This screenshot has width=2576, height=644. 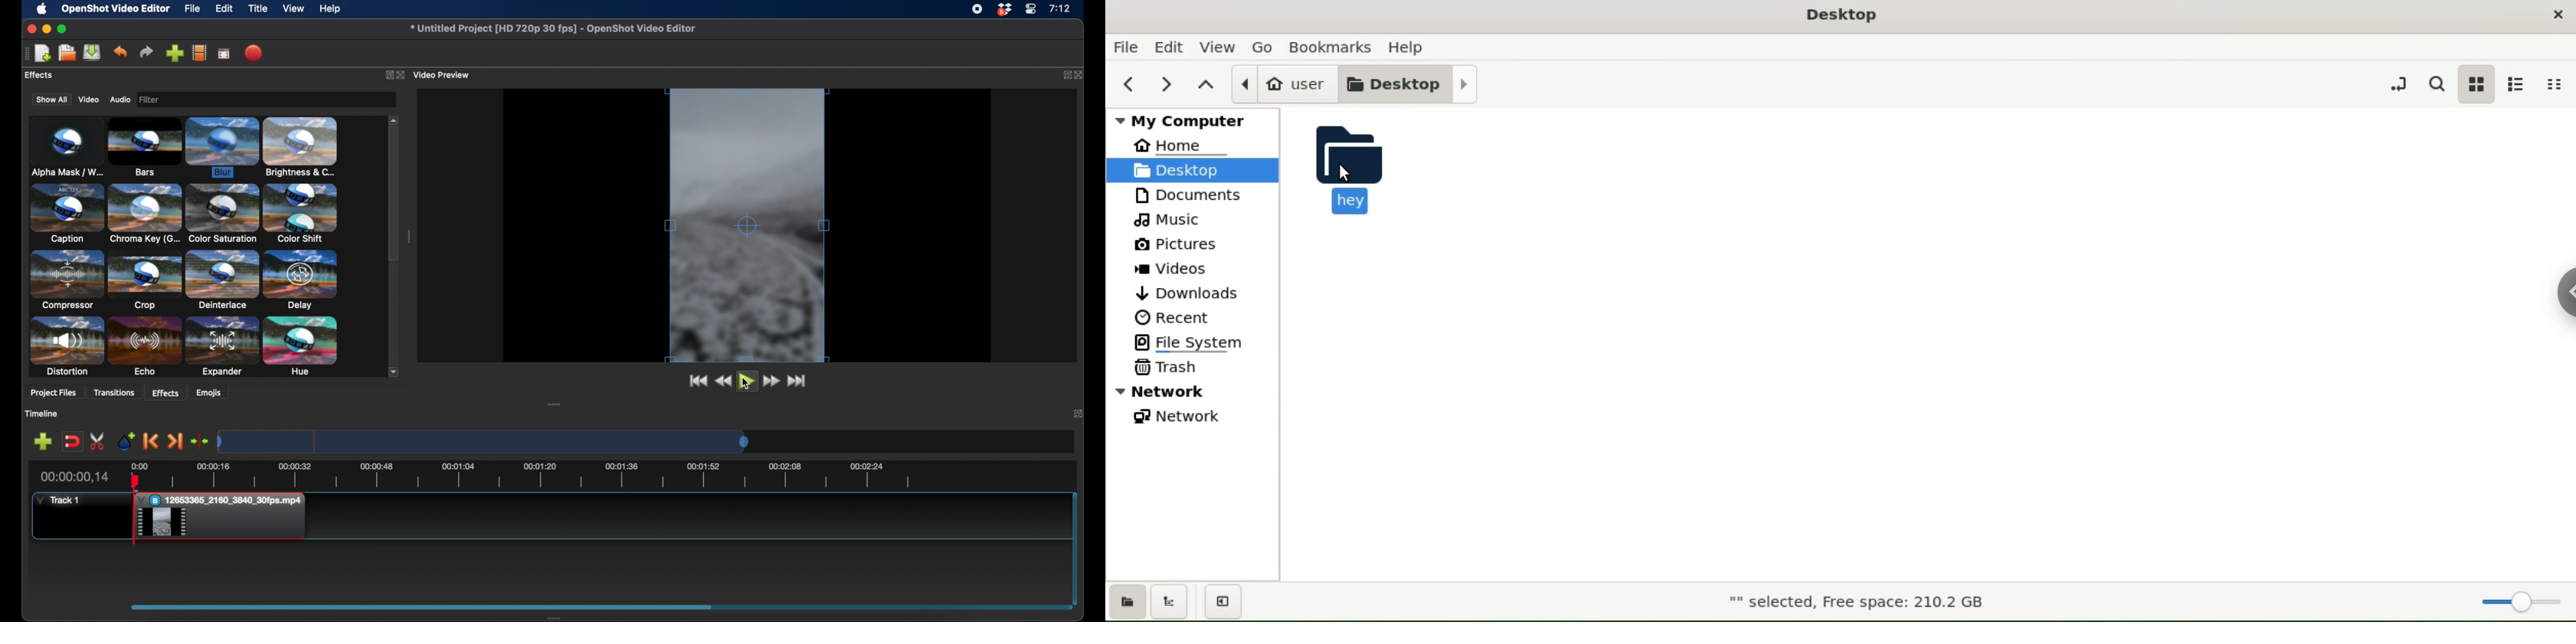 What do you see at coordinates (184, 100) in the screenshot?
I see `filter` at bounding box center [184, 100].